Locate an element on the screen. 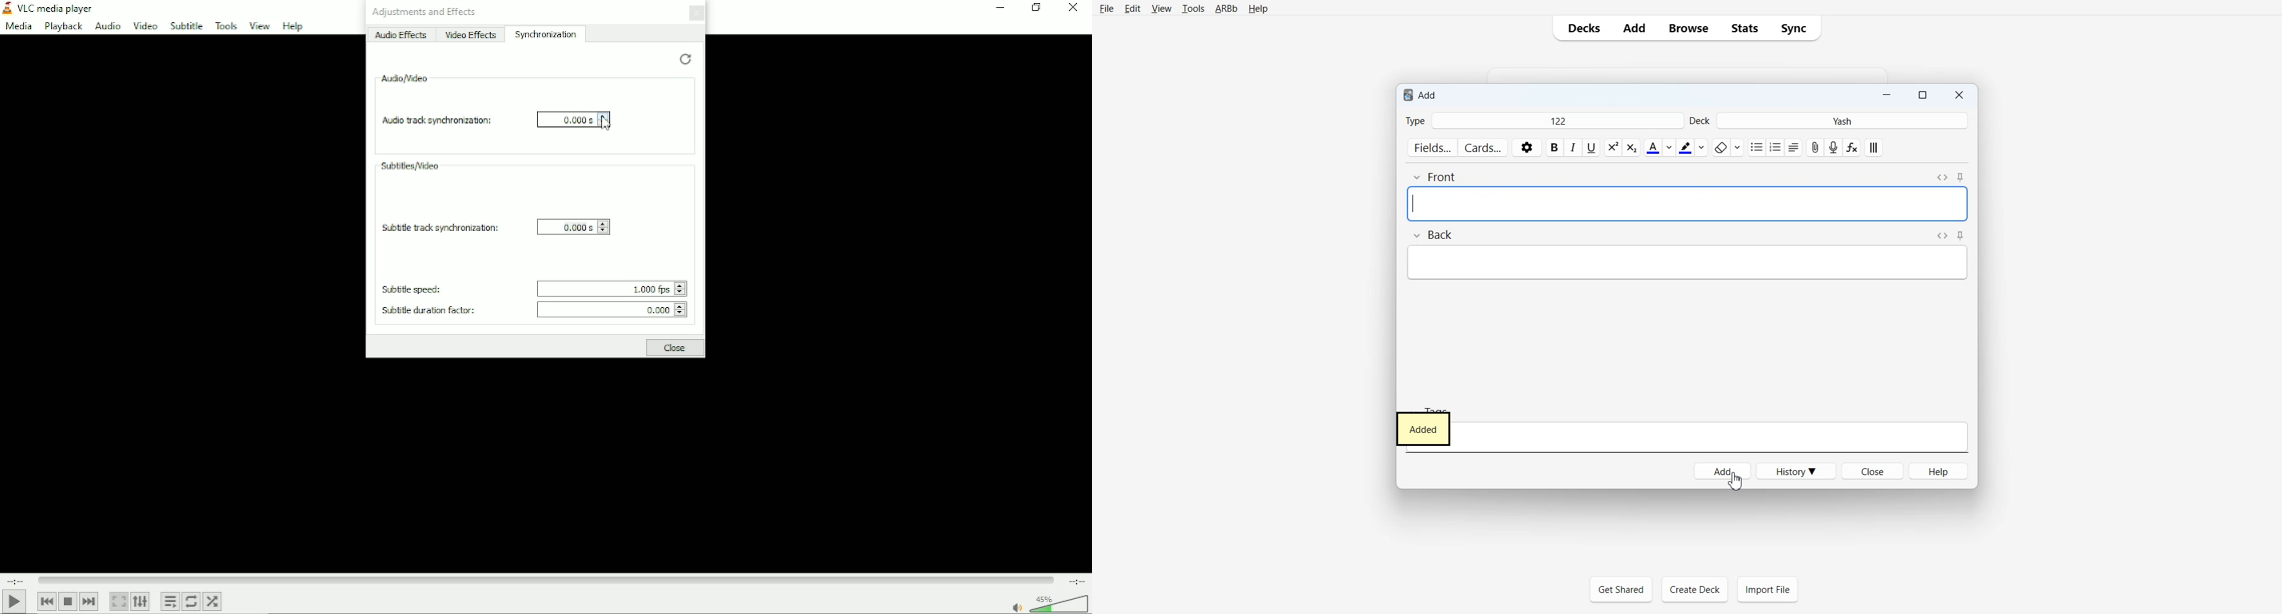 This screenshot has height=616, width=2296. attachment is located at coordinates (1815, 148).